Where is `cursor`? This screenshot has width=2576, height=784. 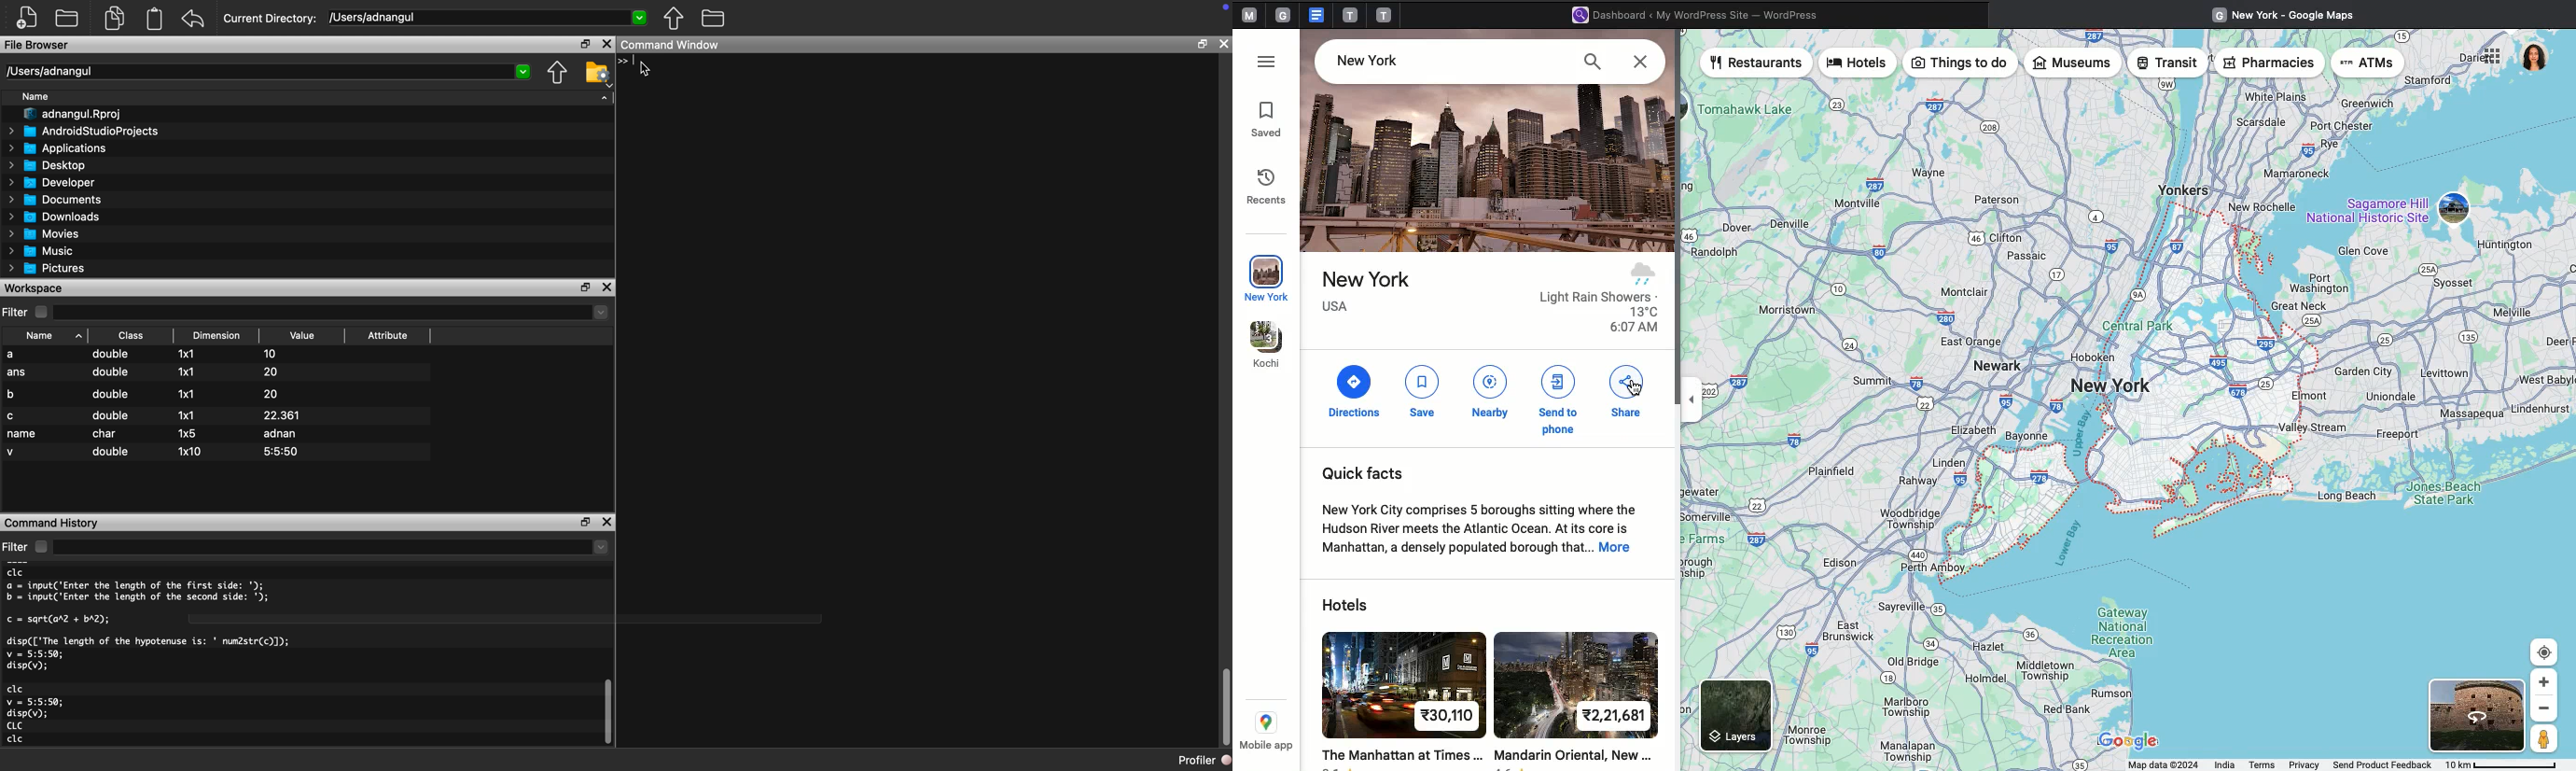
cursor is located at coordinates (1636, 391).